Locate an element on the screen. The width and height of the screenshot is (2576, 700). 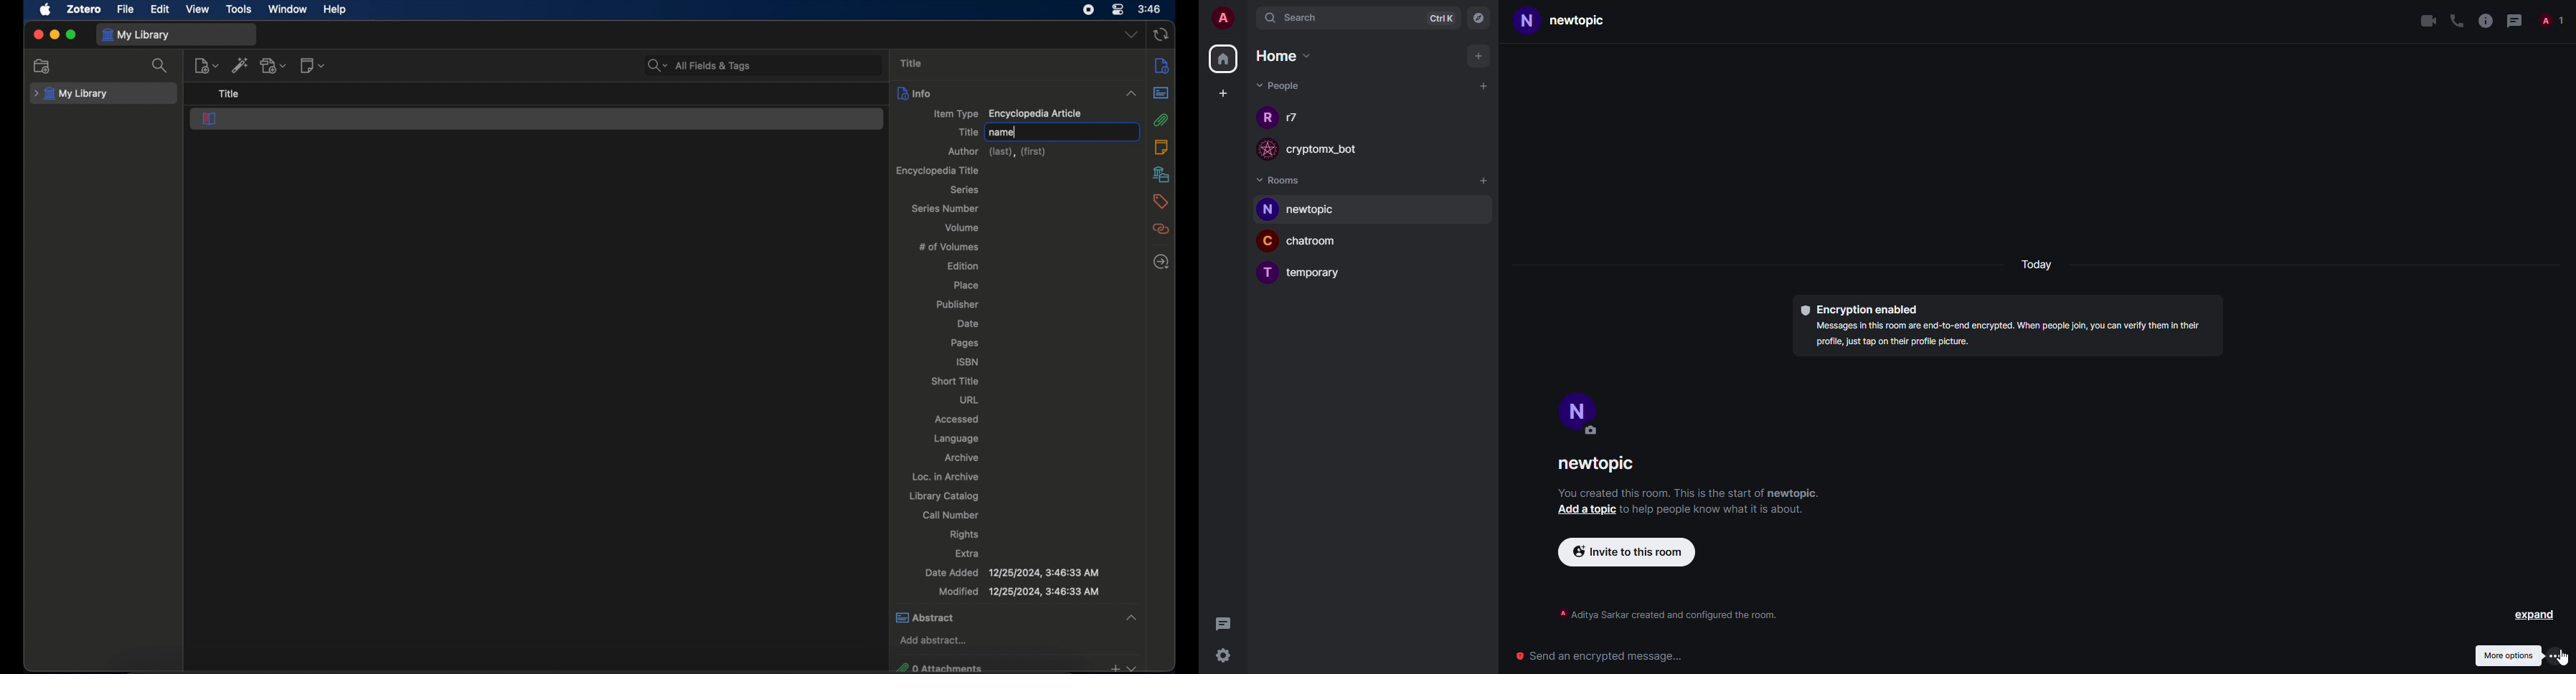
info is located at coordinates (915, 93).